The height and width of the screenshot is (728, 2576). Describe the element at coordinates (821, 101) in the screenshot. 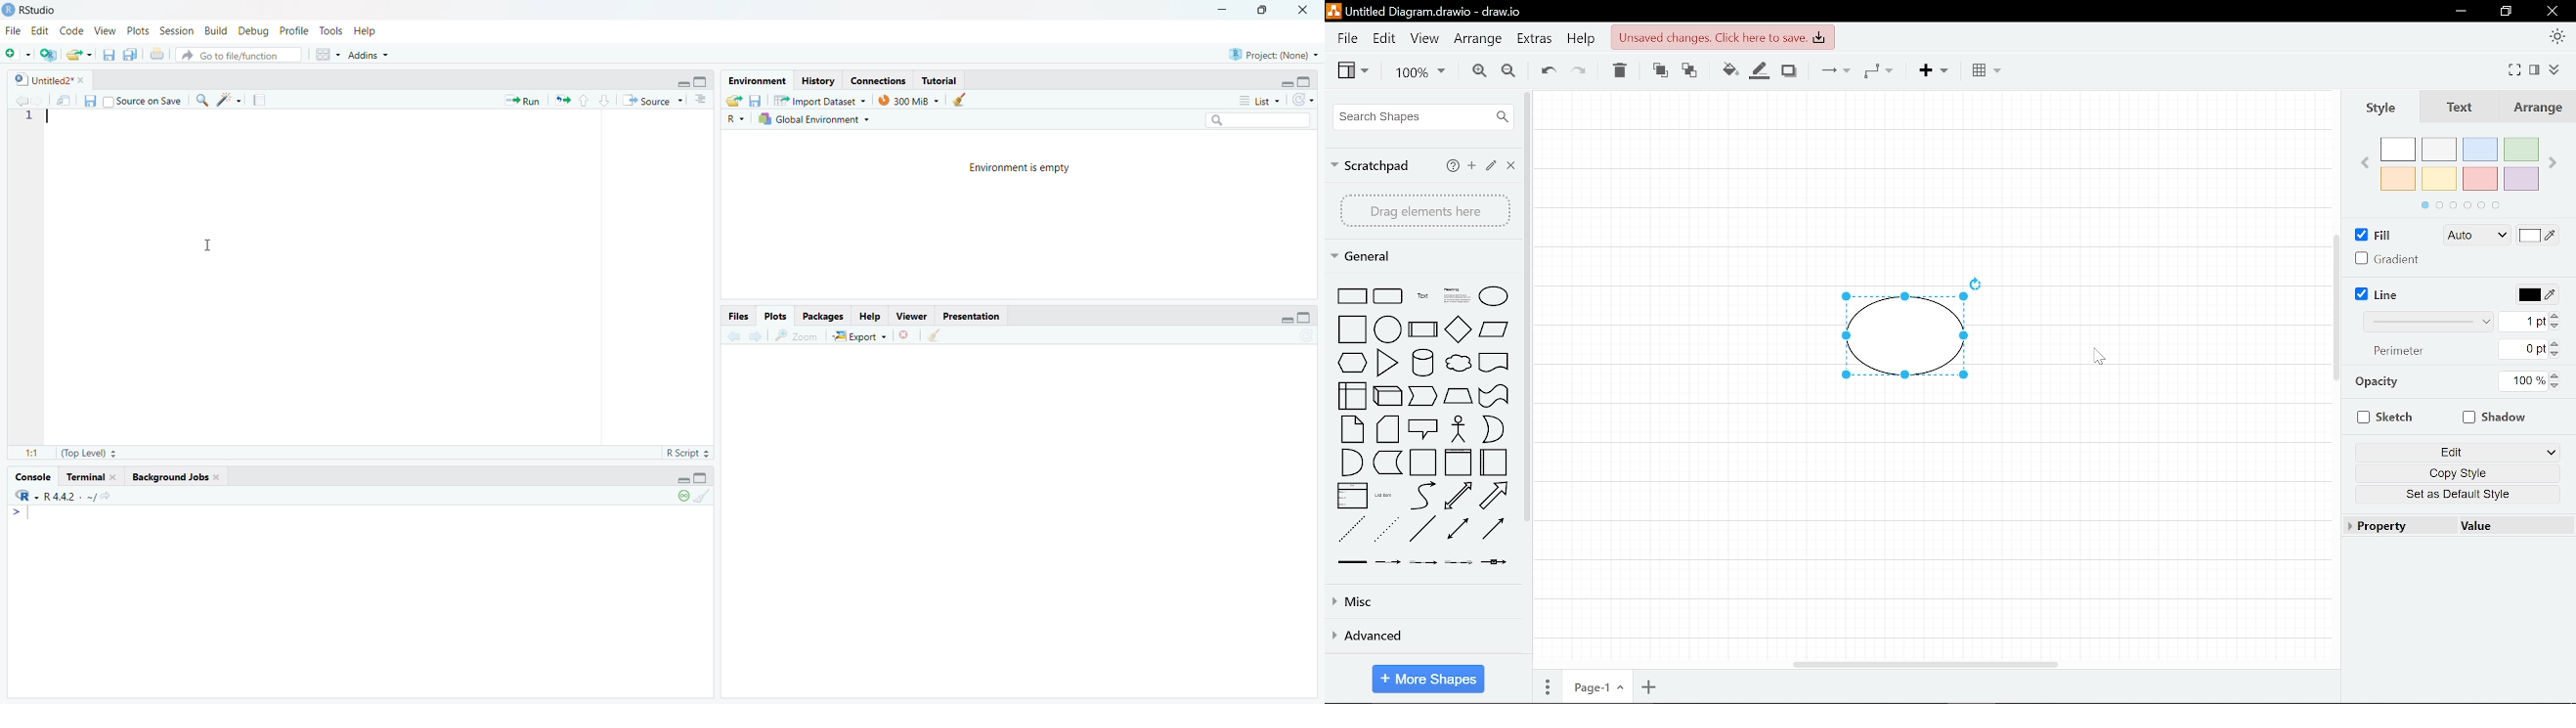

I see ` Import Dataset ` at that location.